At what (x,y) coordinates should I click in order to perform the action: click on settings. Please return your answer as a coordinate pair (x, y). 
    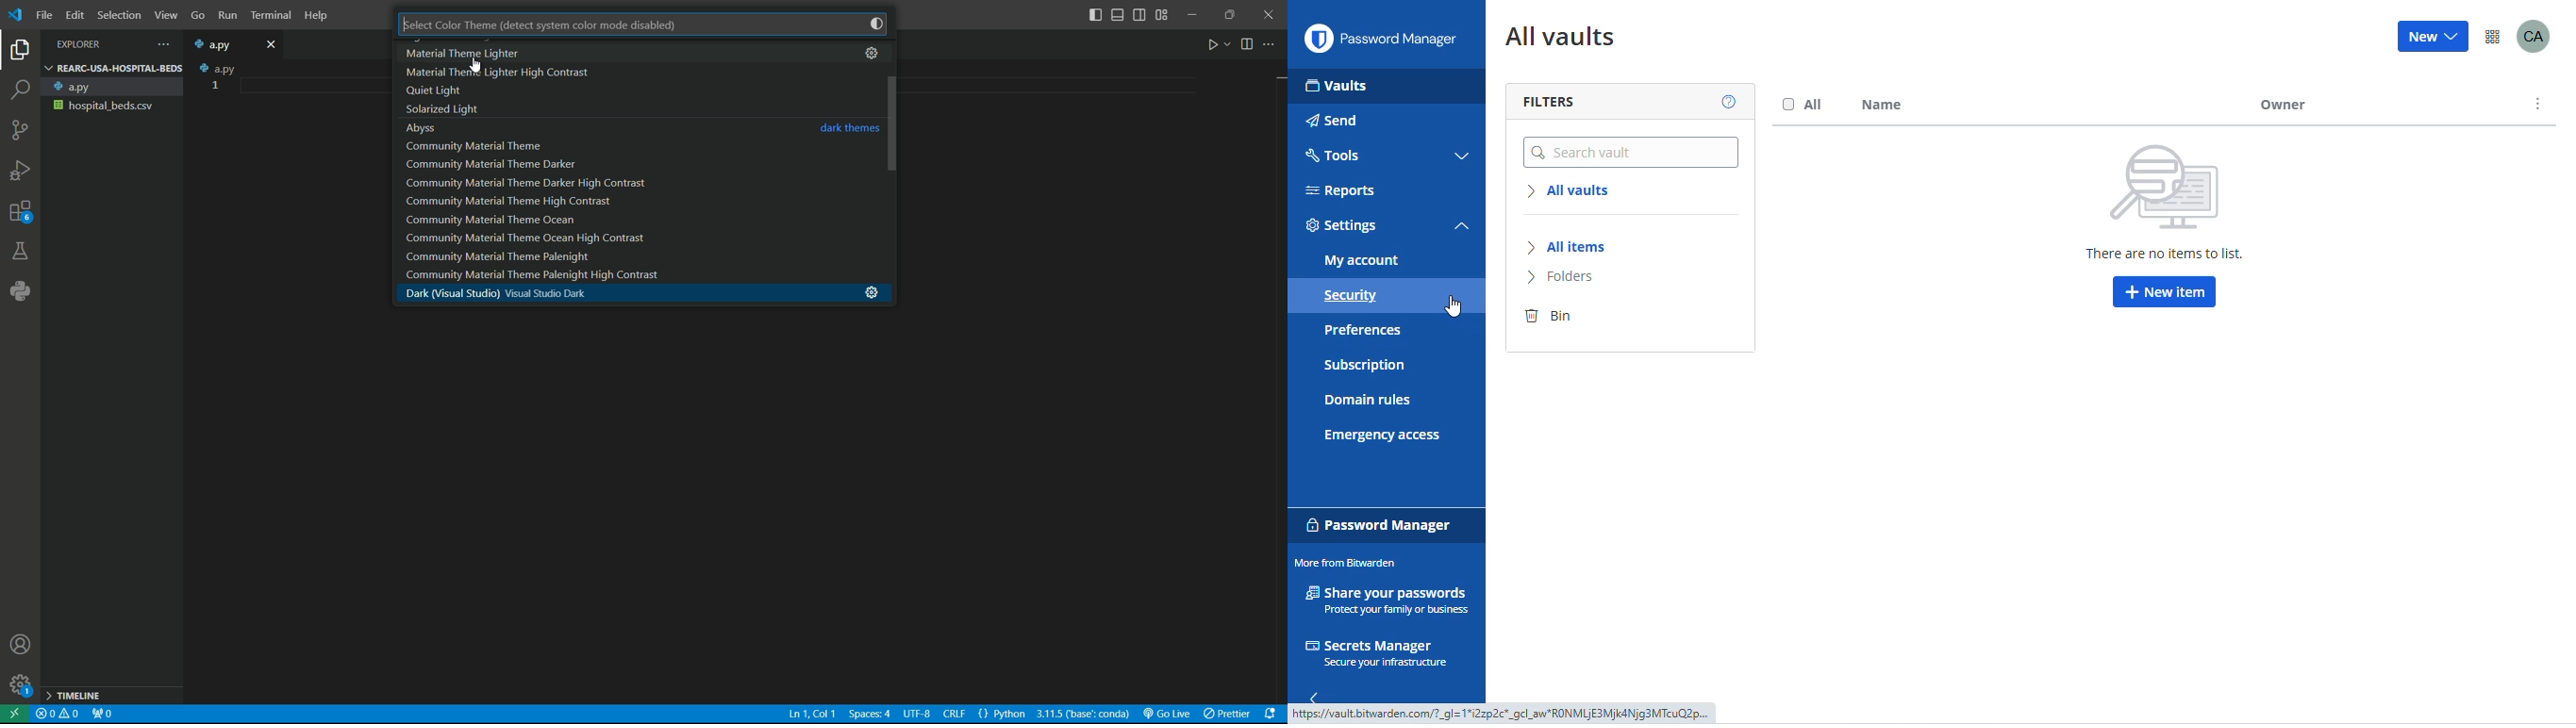
    Looking at the image, I should click on (873, 52).